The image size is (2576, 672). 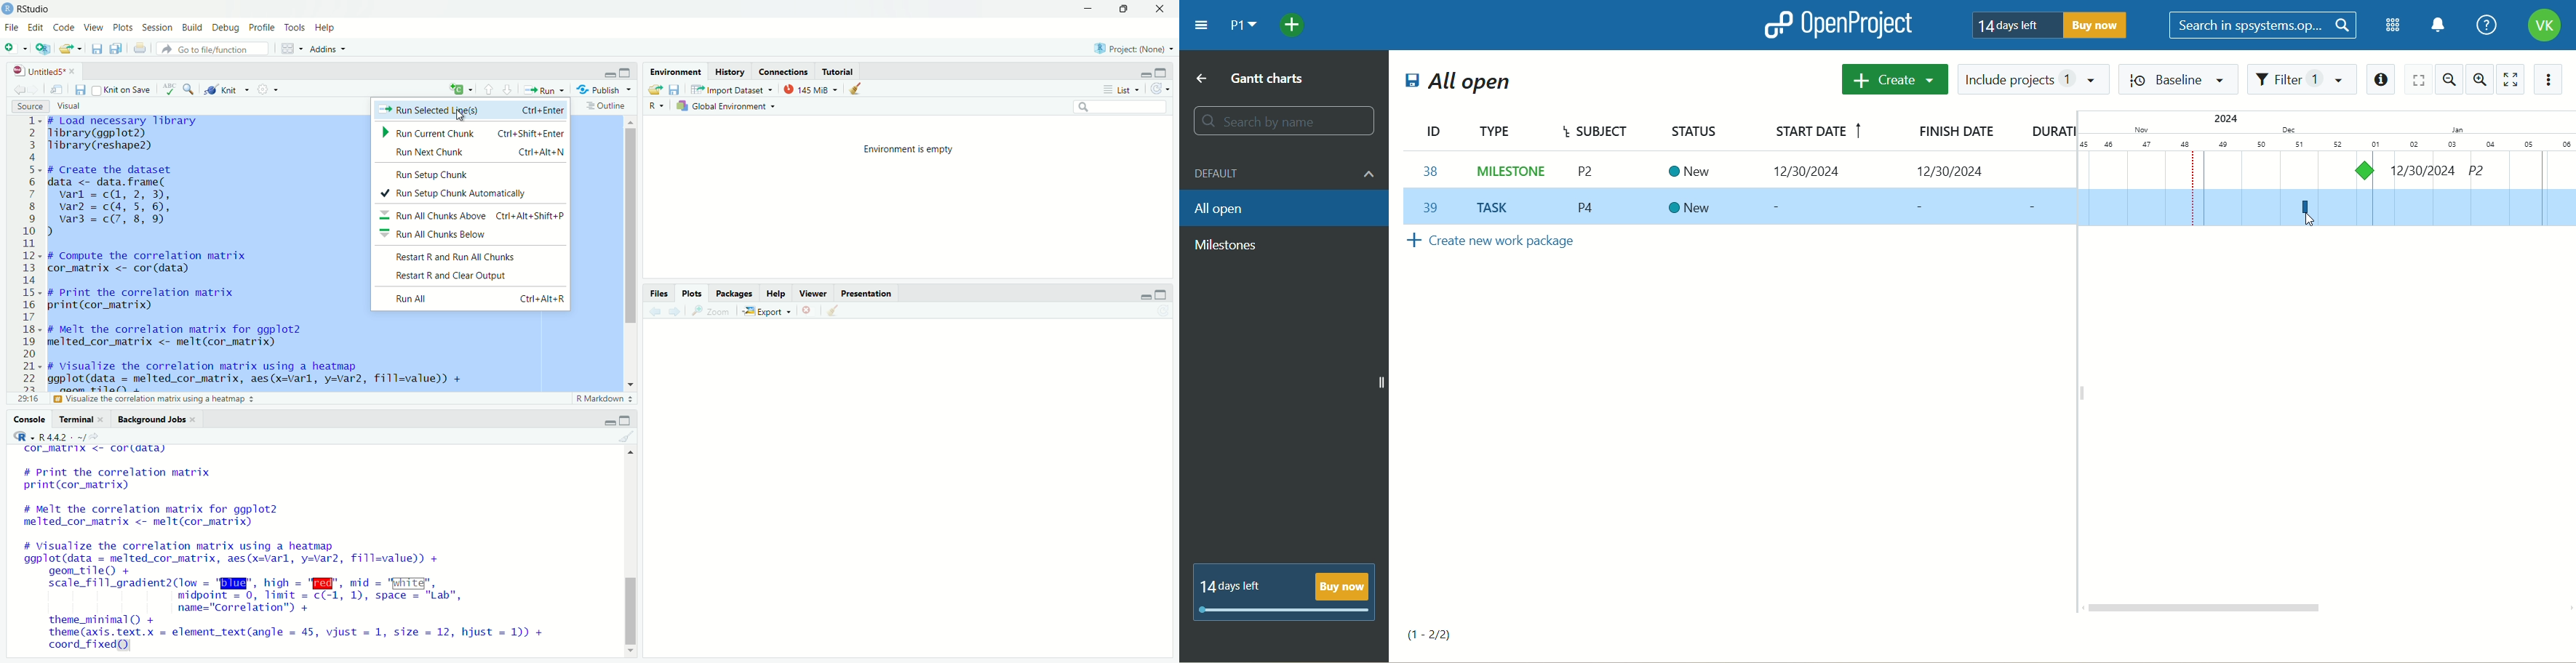 I want to click on outline, so click(x=609, y=106).